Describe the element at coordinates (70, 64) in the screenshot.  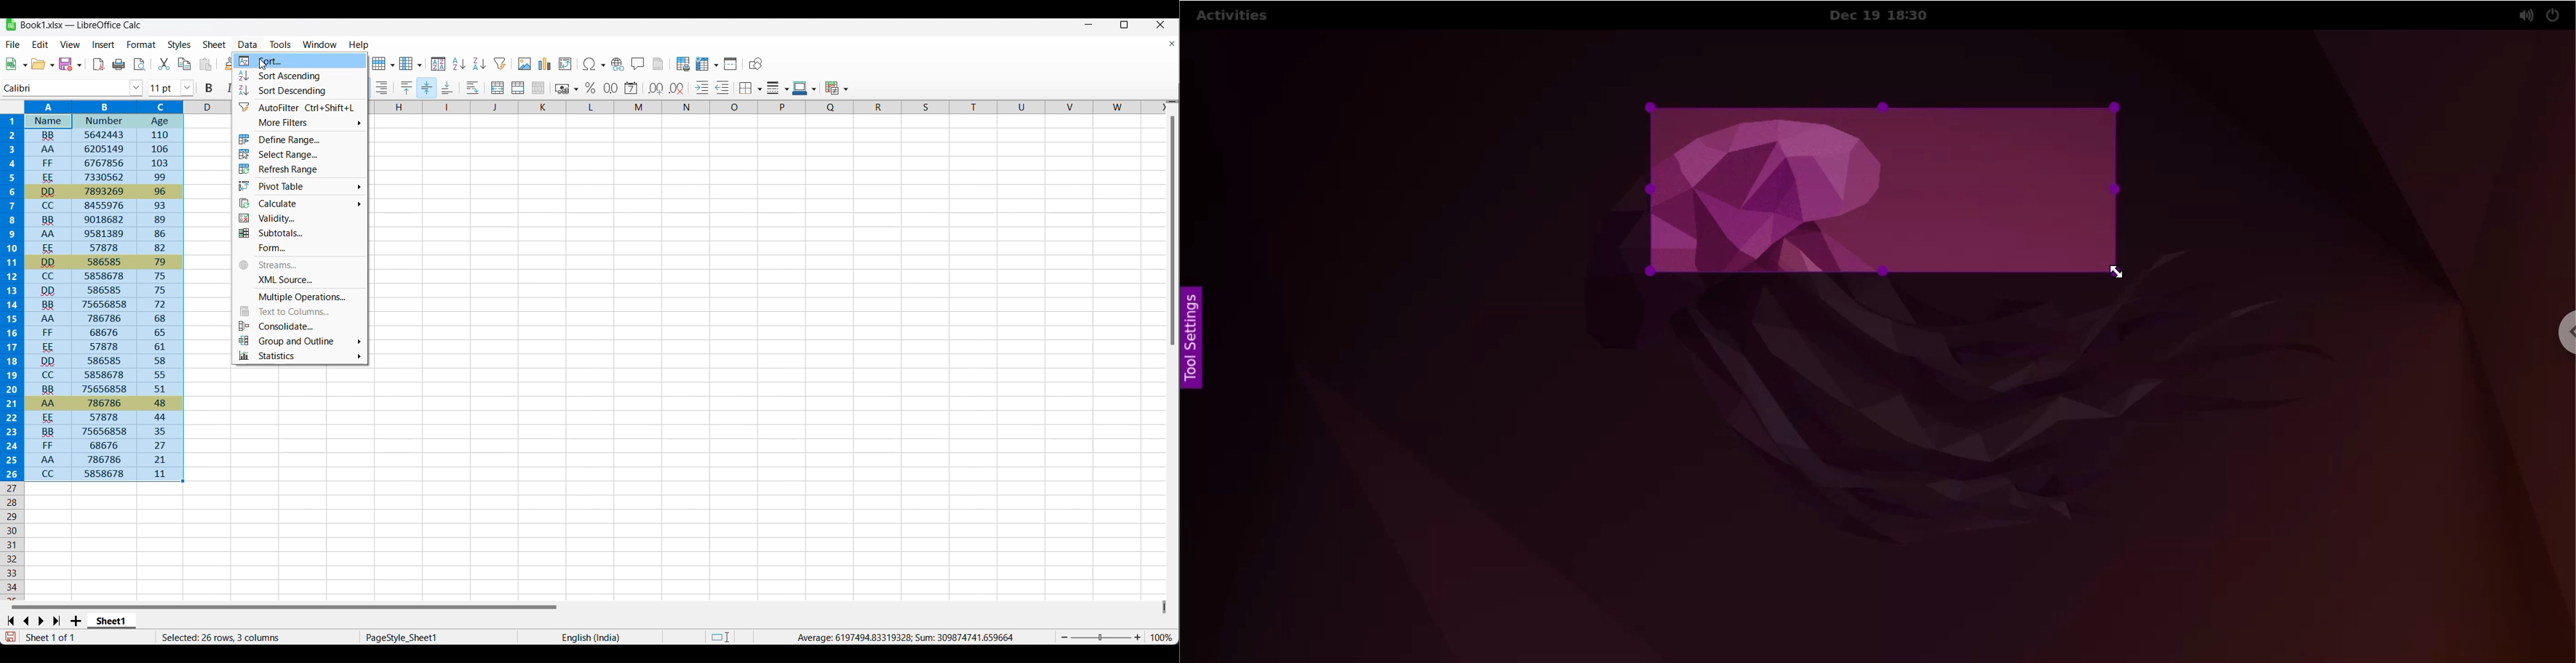
I see `Save options` at that location.